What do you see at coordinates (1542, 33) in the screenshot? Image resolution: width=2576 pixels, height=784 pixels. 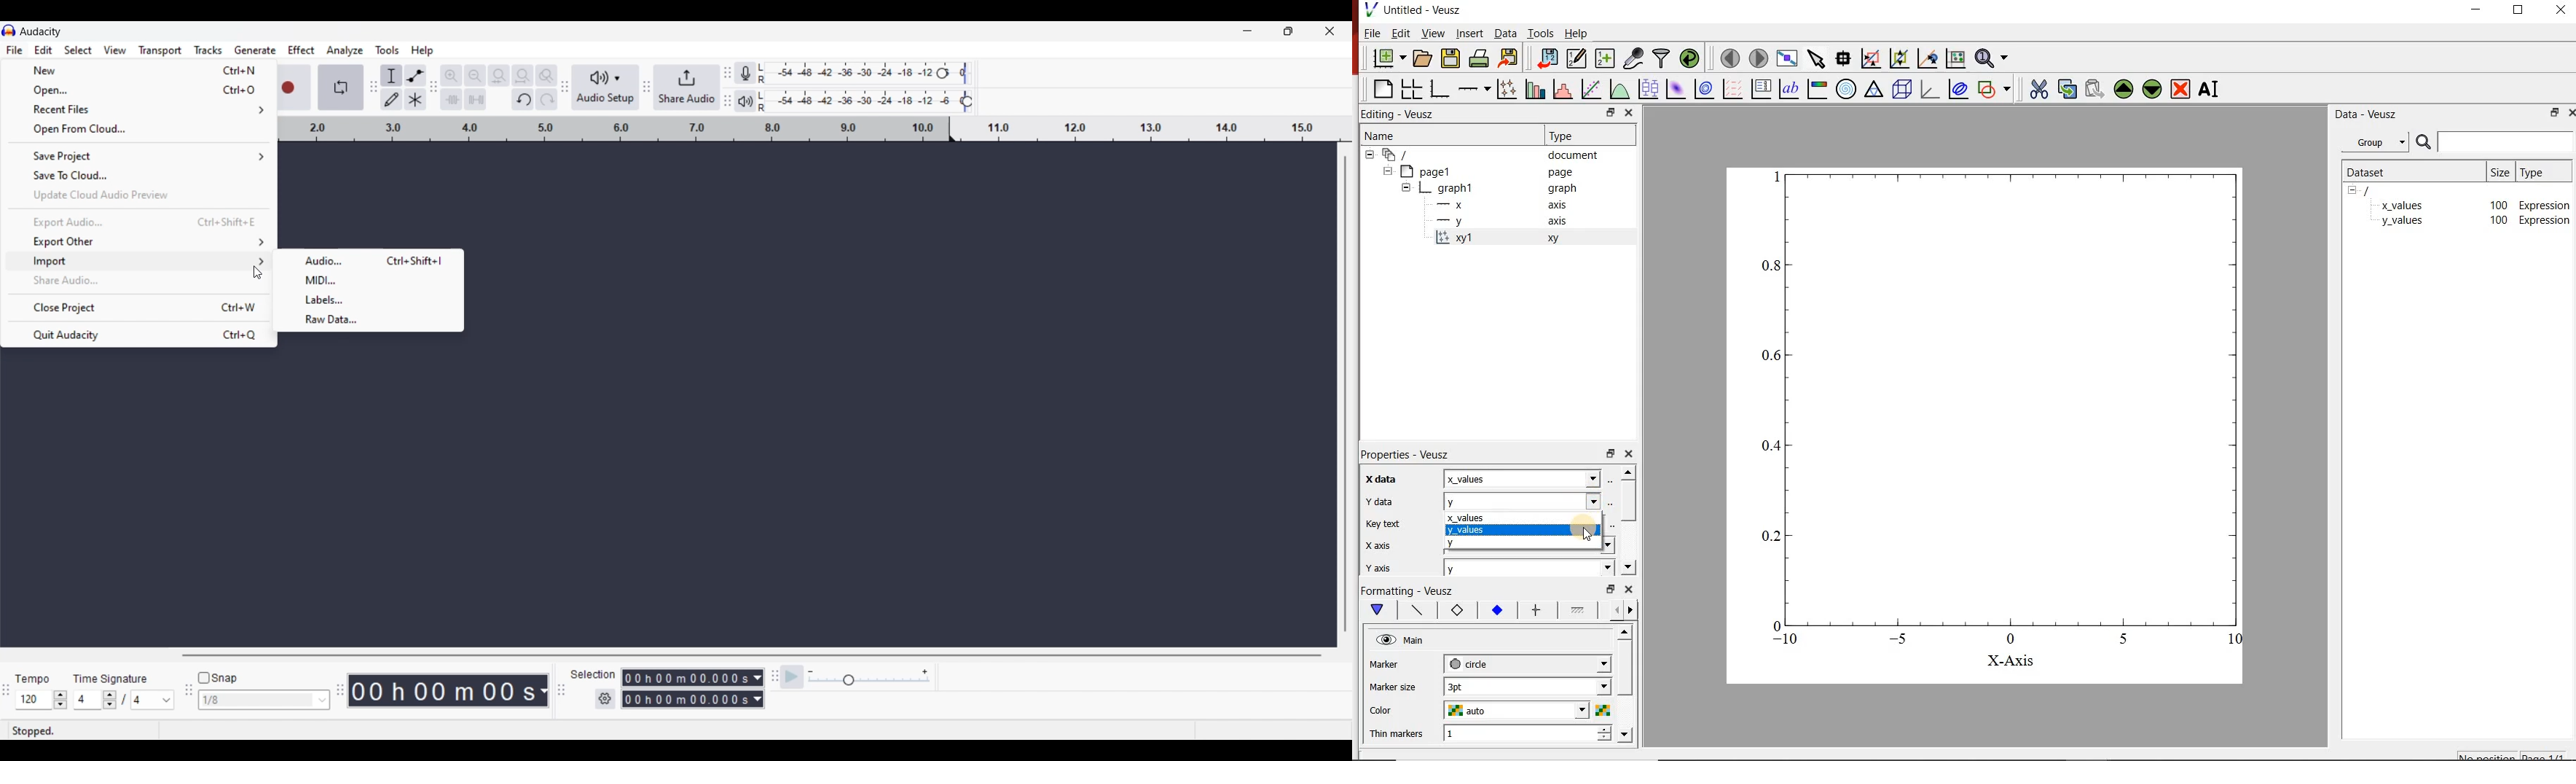 I see `tools` at bounding box center [1542, 33].